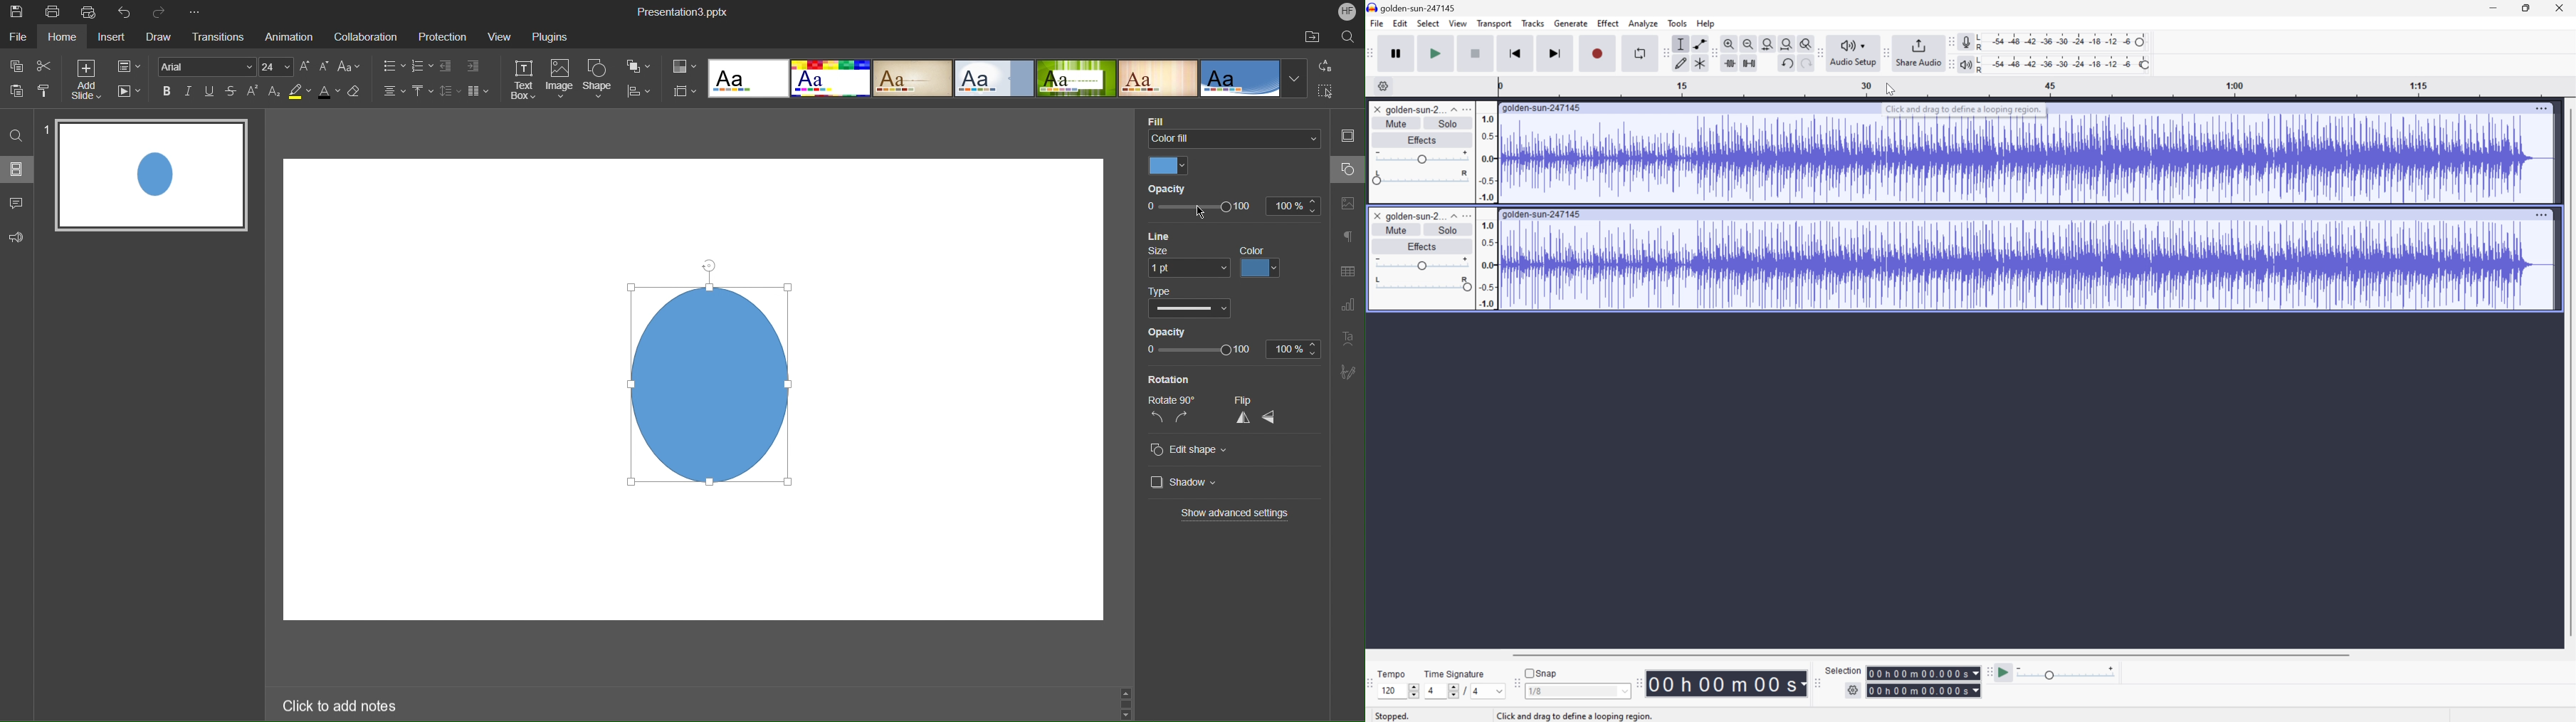 This screenshot has height=728, width=2576. I want to click on Alignment, so click(391, 93).